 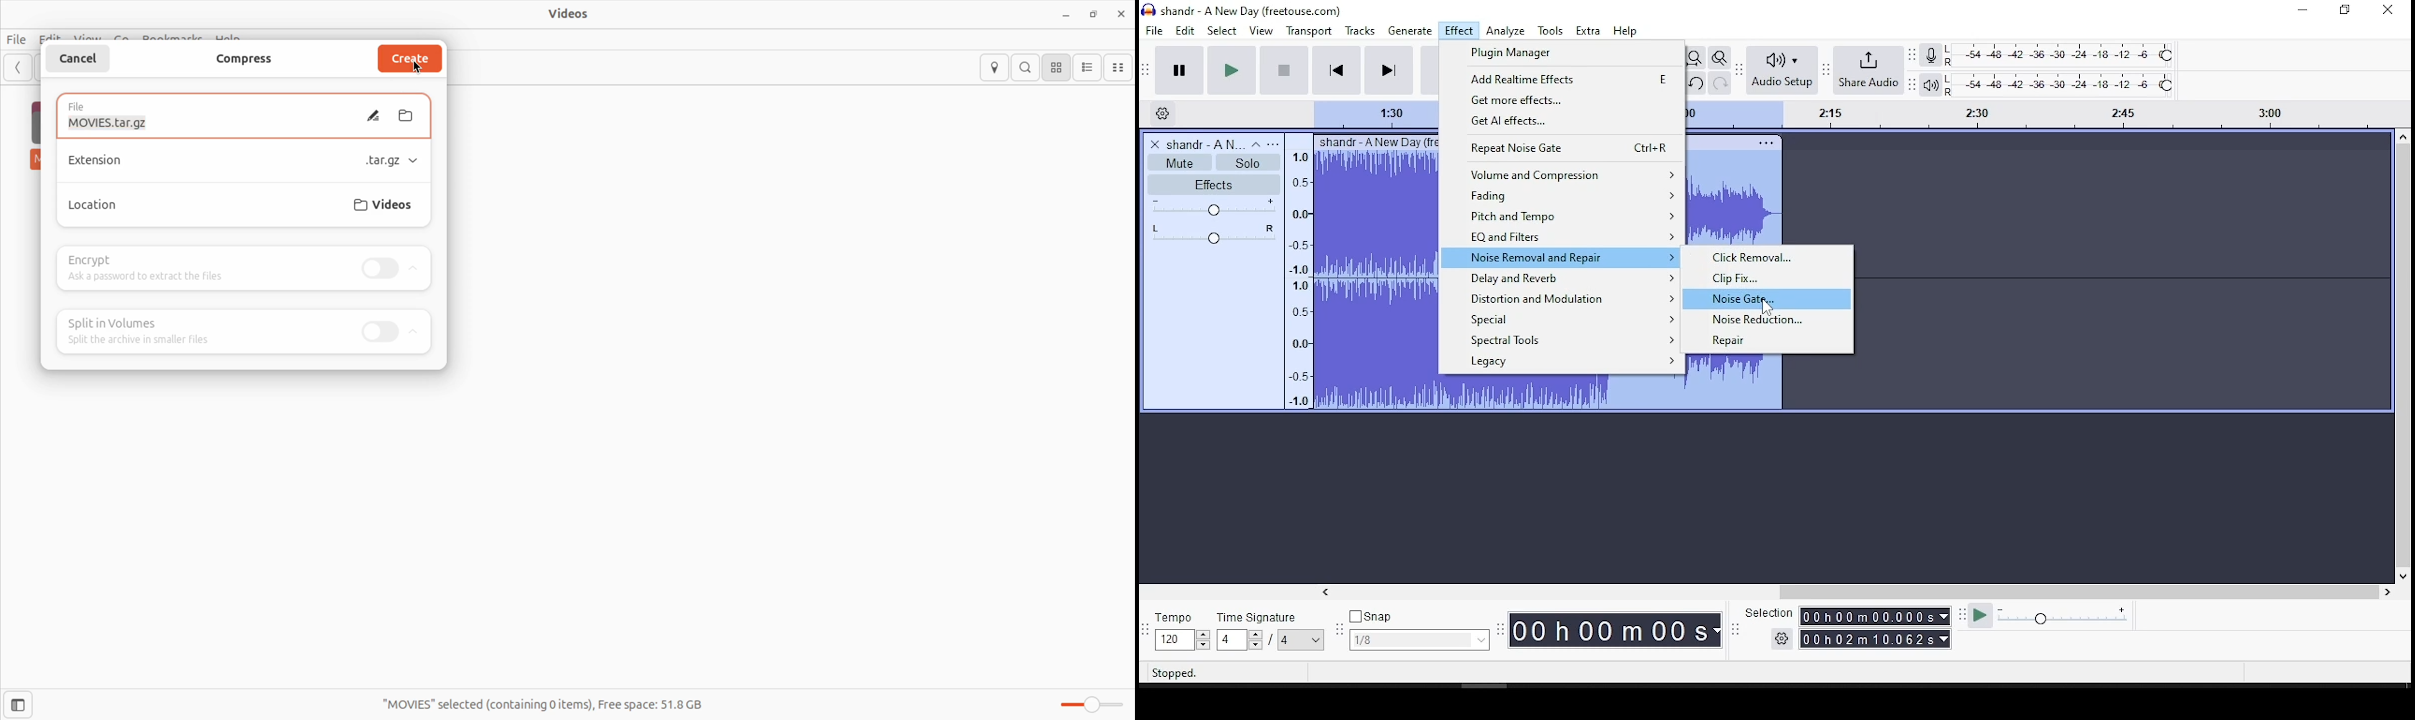 I want to click on skip to end, so click(x=1387, y=70).